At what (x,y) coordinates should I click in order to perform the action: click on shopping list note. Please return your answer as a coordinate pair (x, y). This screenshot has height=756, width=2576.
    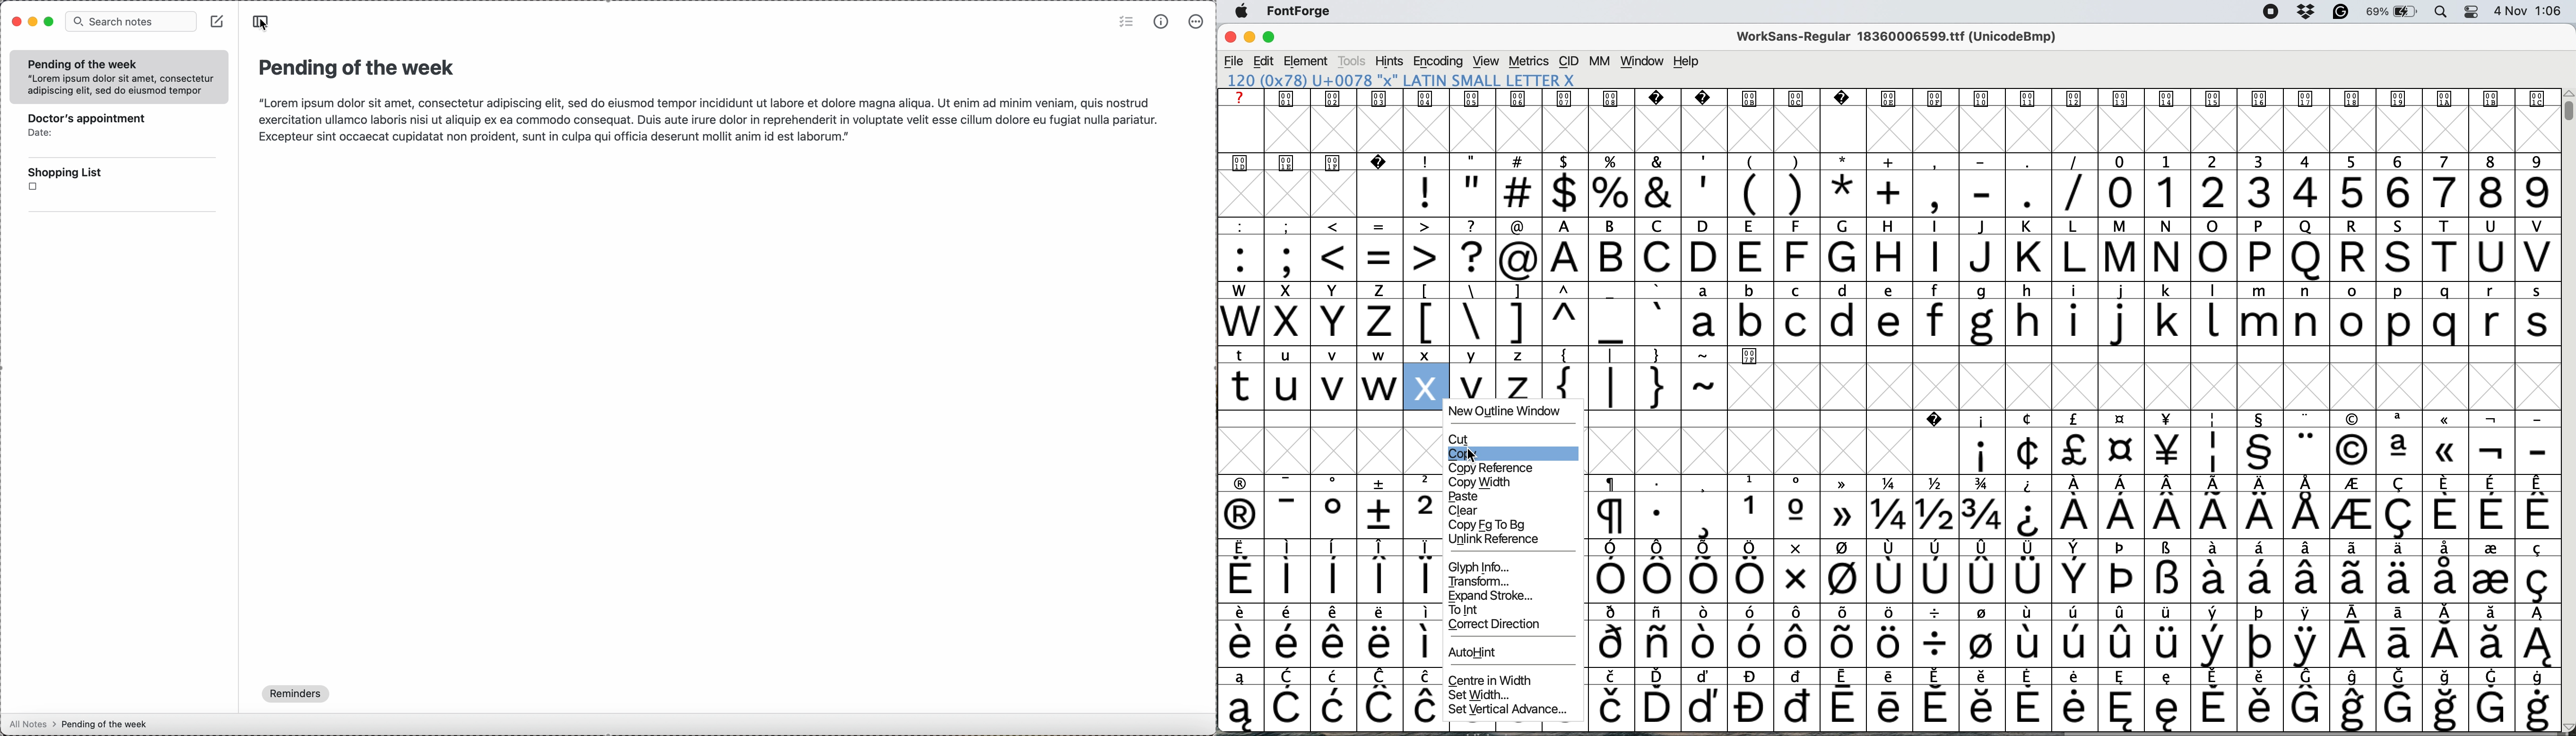
    Looking at the image, I should click on (96, 185).